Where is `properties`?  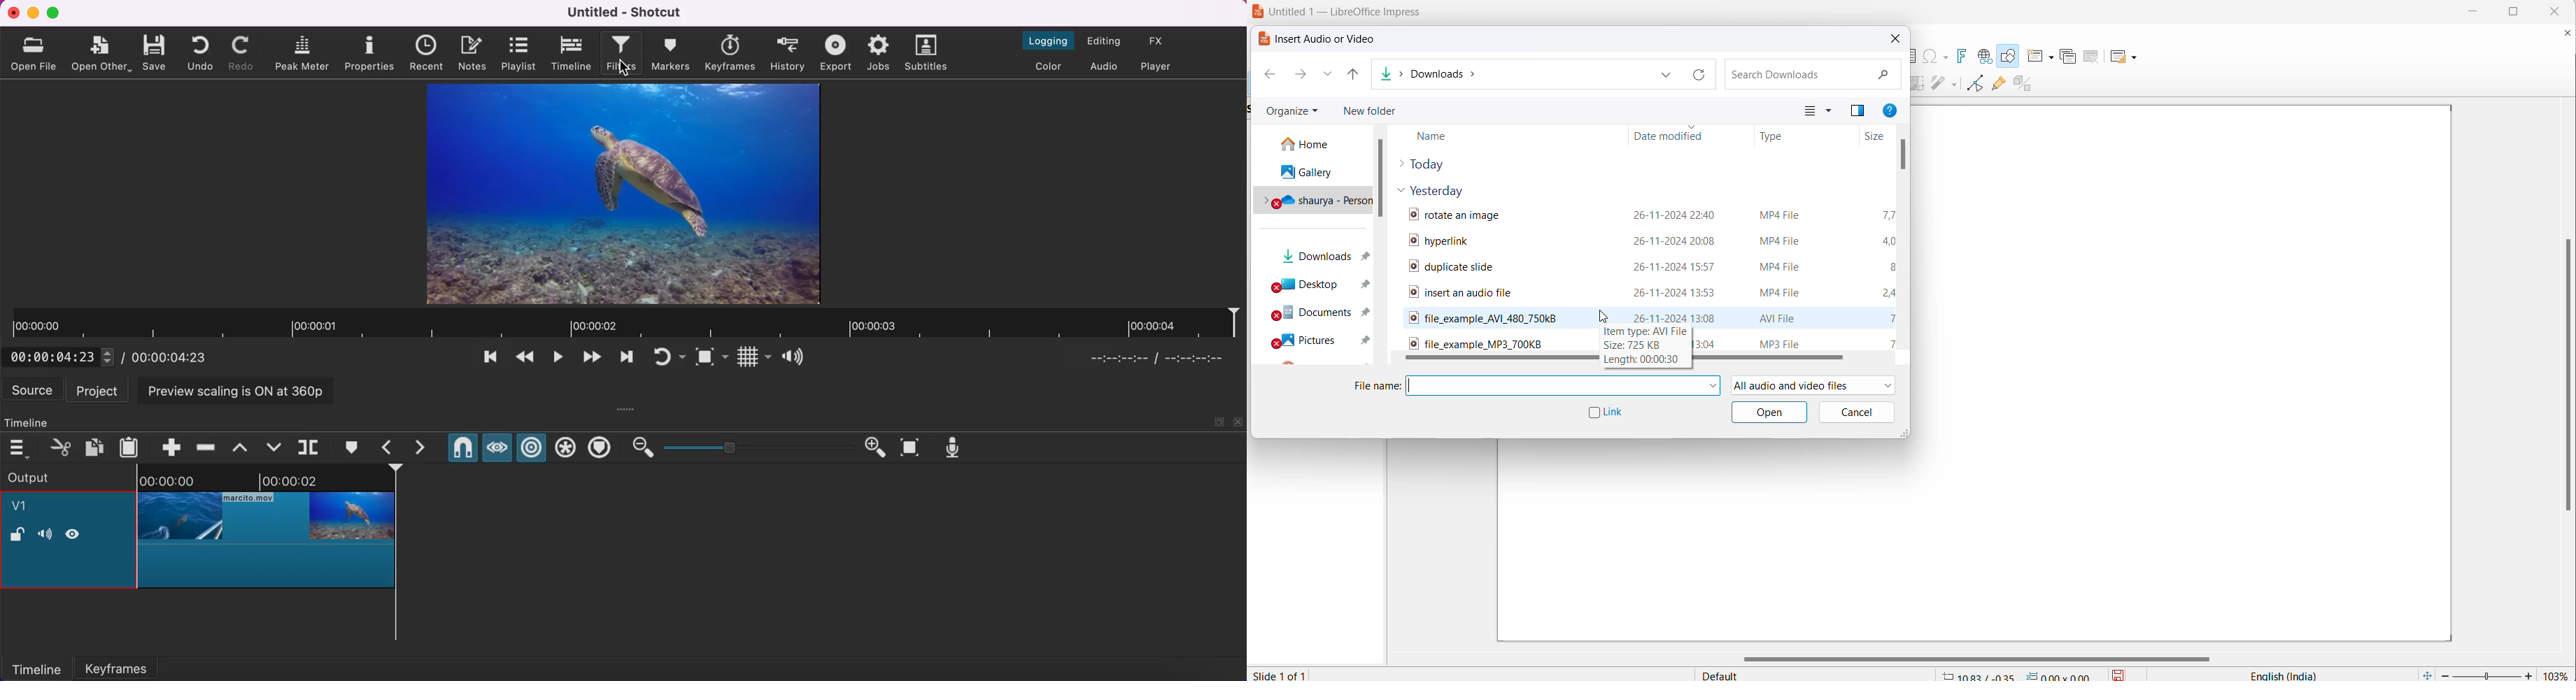 properties is located at coordinates (371, 52).